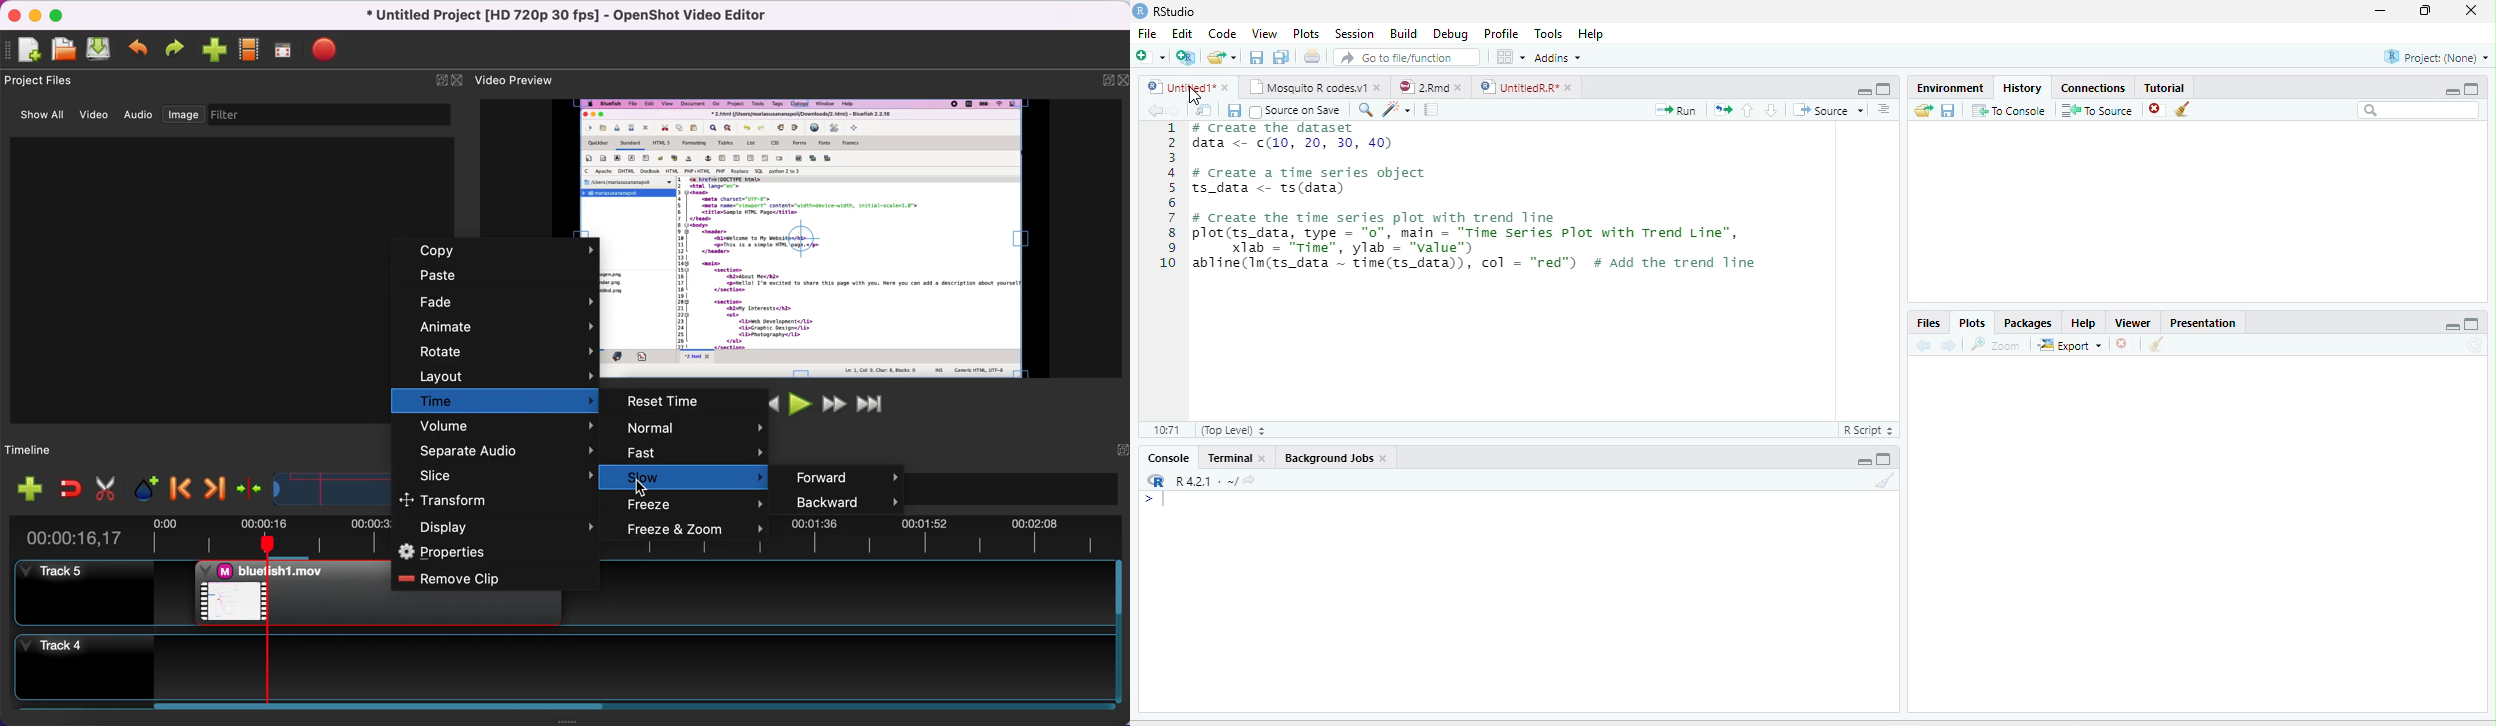 Image resolution: width=2520 pixels, height=728 pixels. Describe the element at coordinates (1421, 87) in the screenshot. I see `2.Rmd` at that location.